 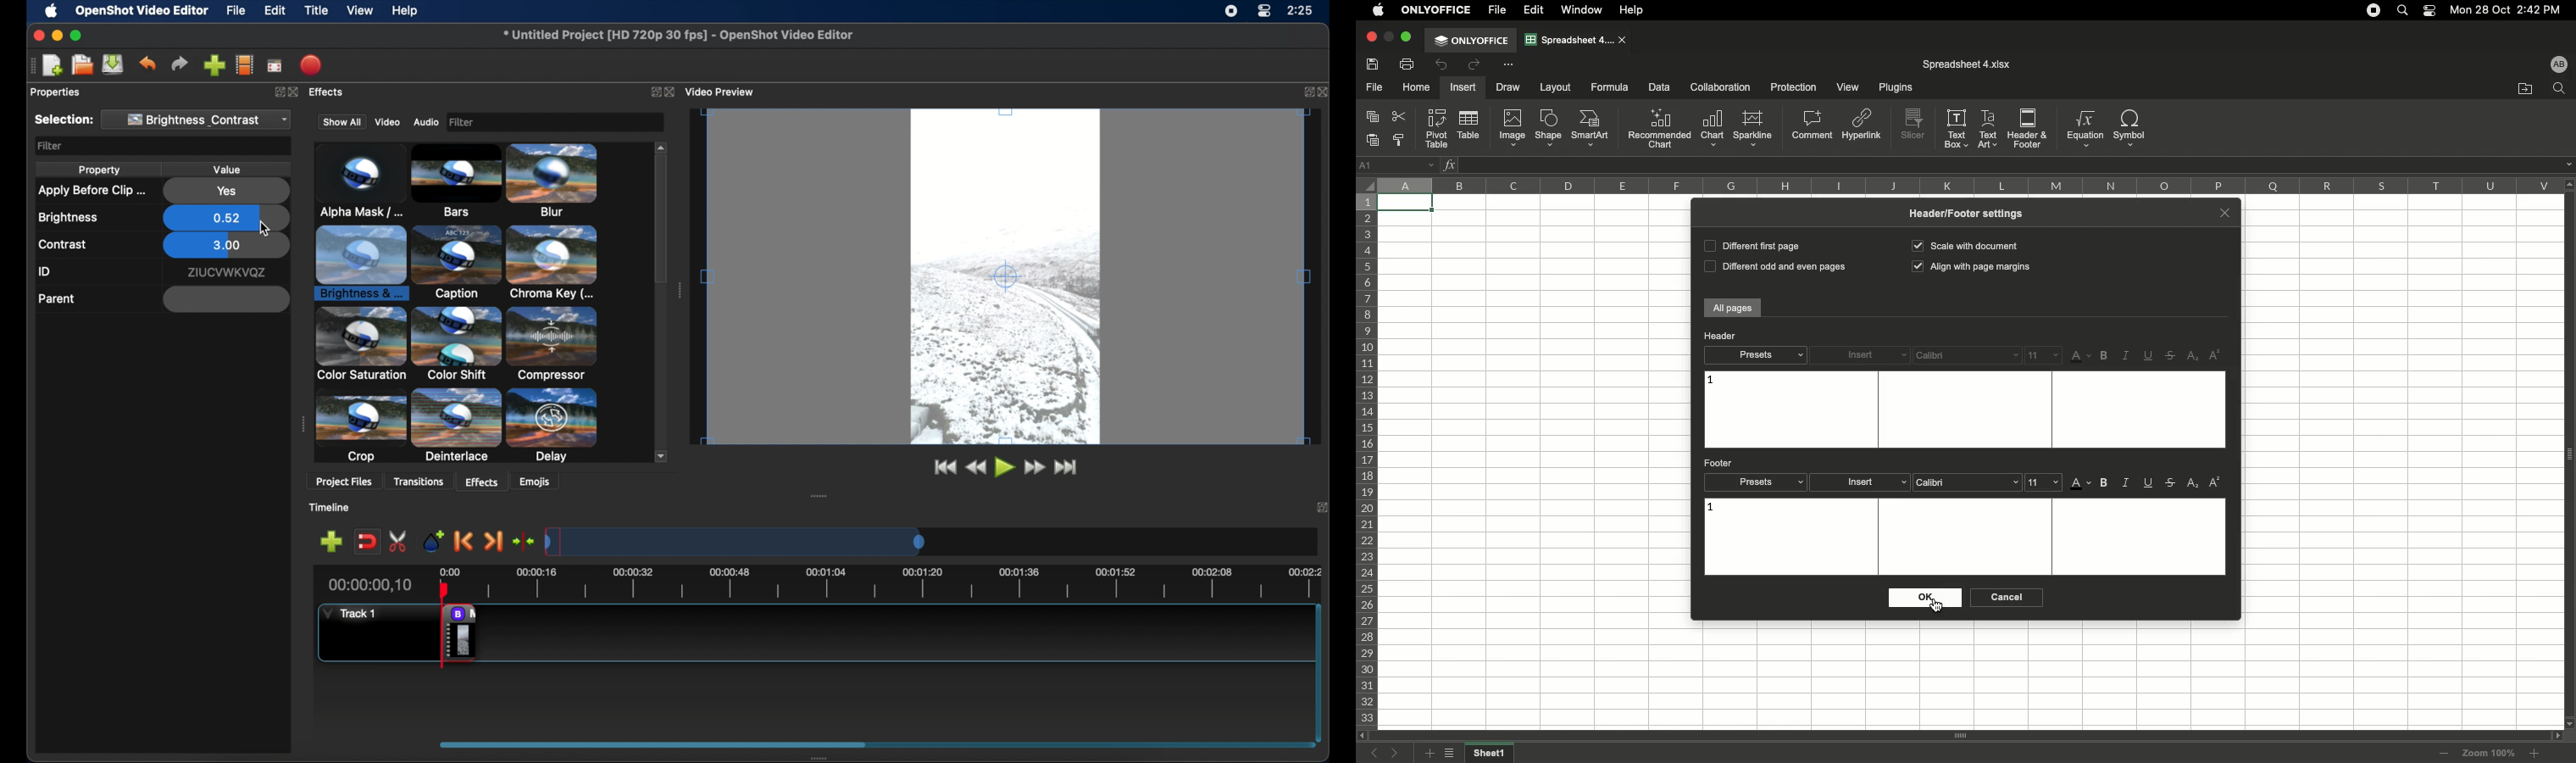 What do you see at coordinates (2083, 128) in the screenshot?
I see `Equation` at bounding box center [2083, 128].